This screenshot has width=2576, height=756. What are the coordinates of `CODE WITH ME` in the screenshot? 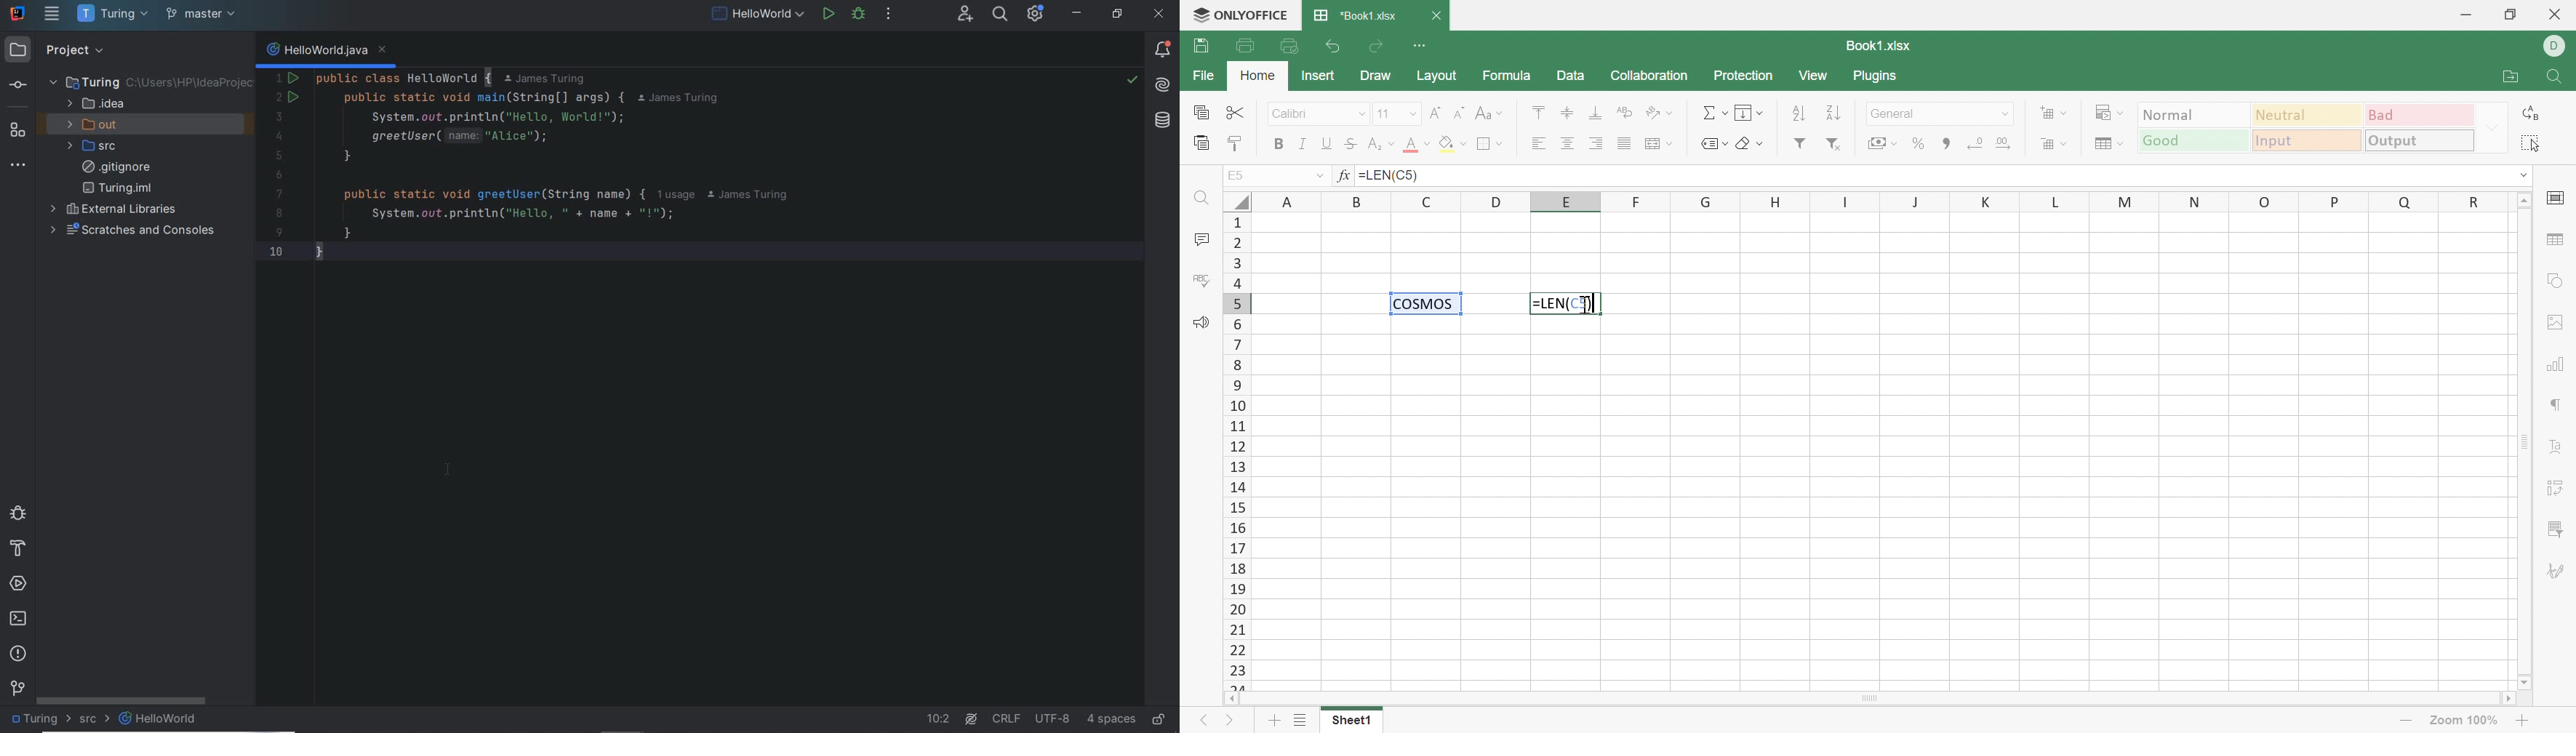 It's located at (964, 15).